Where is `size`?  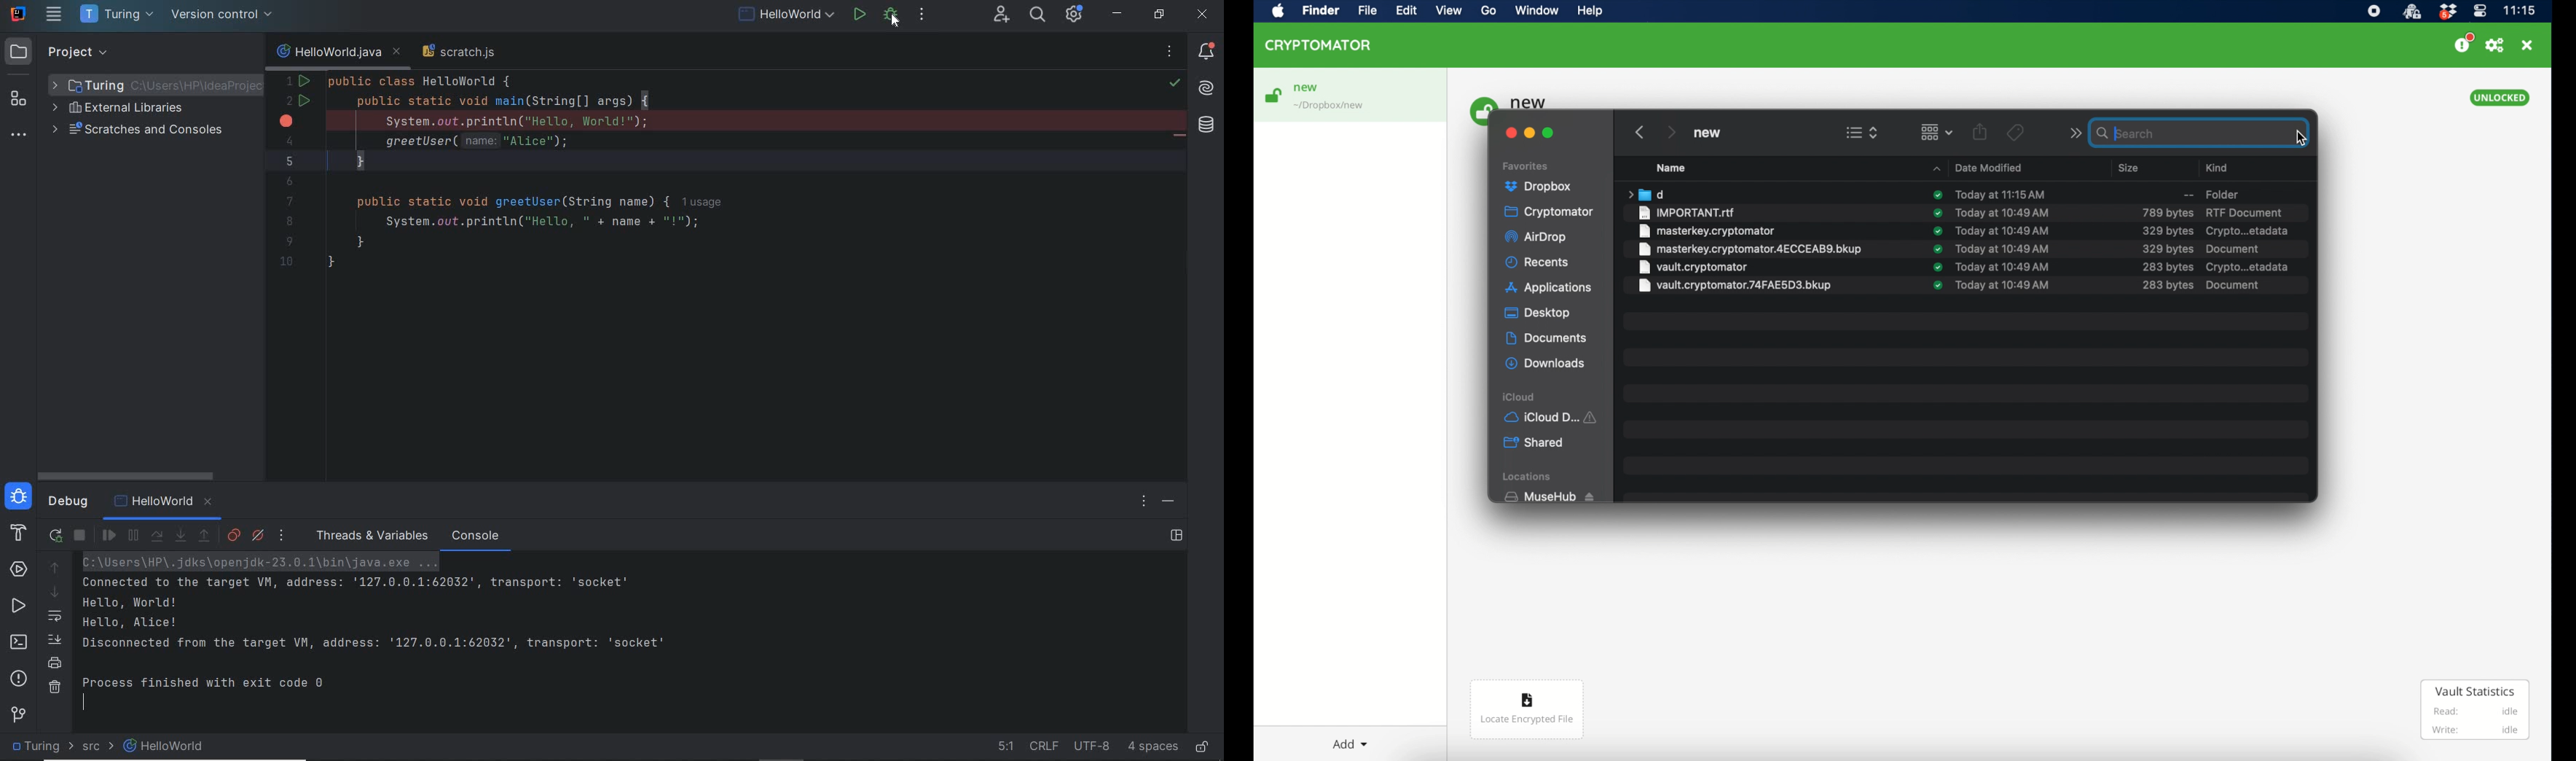
size is located at coordinates (2167, 213).